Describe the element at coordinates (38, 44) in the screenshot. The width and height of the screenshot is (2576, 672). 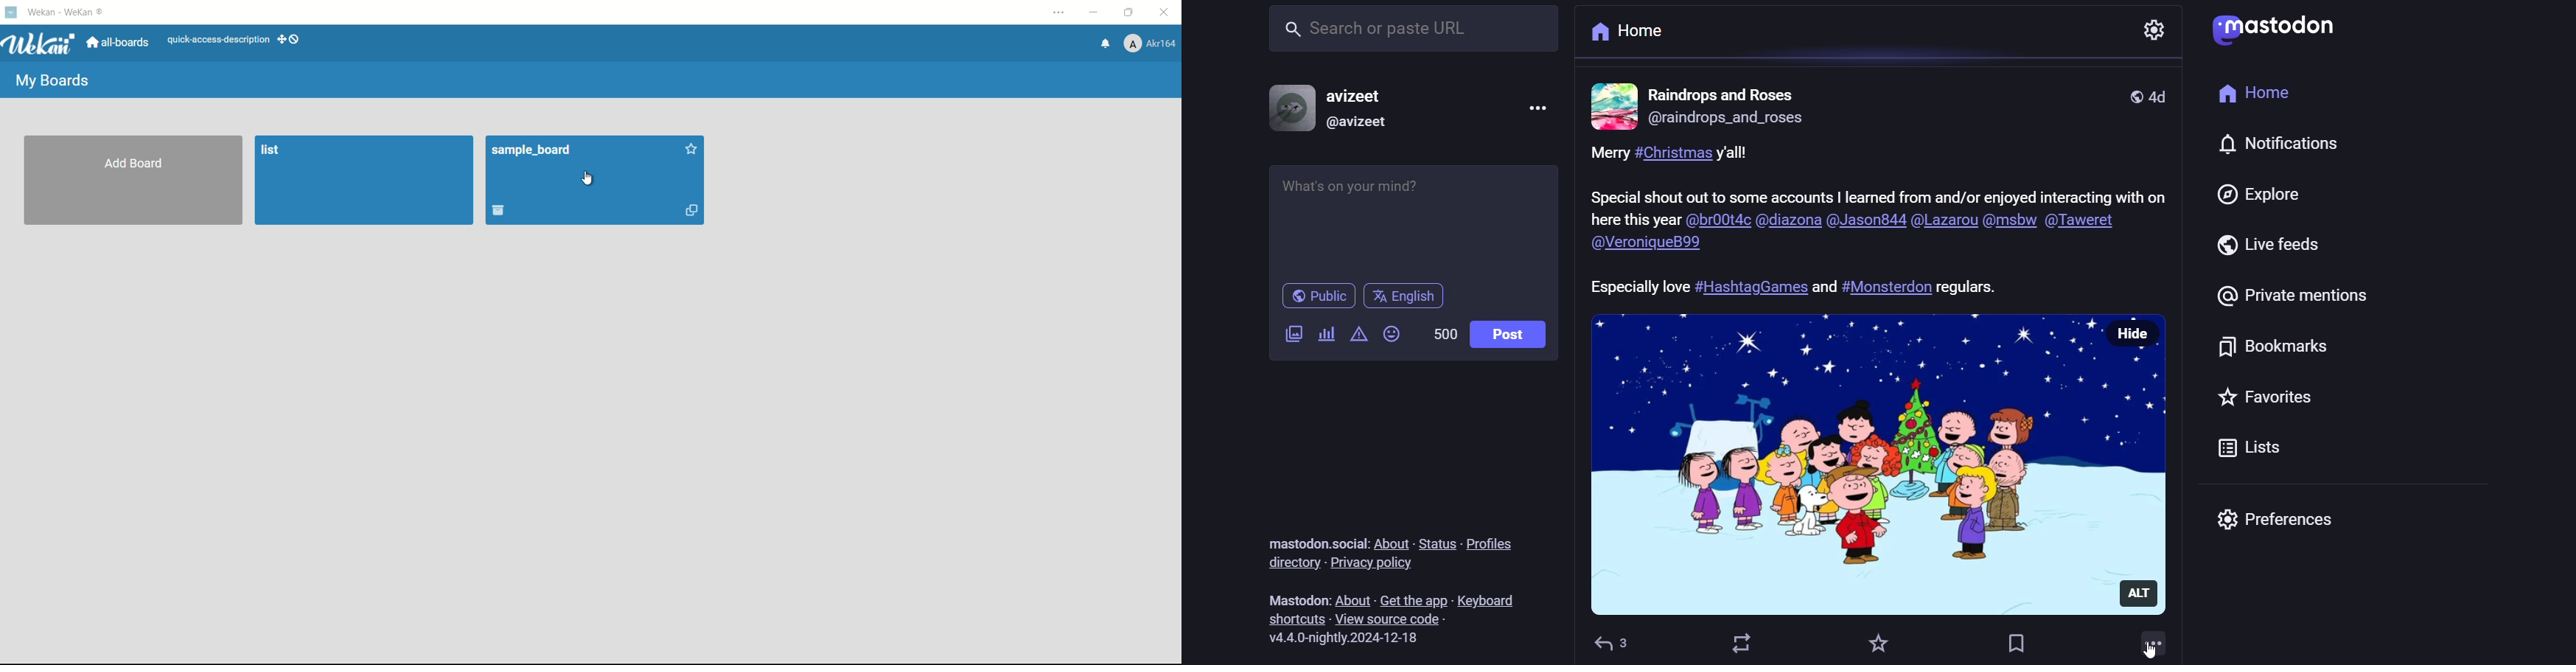
I see `app logo` at that location.